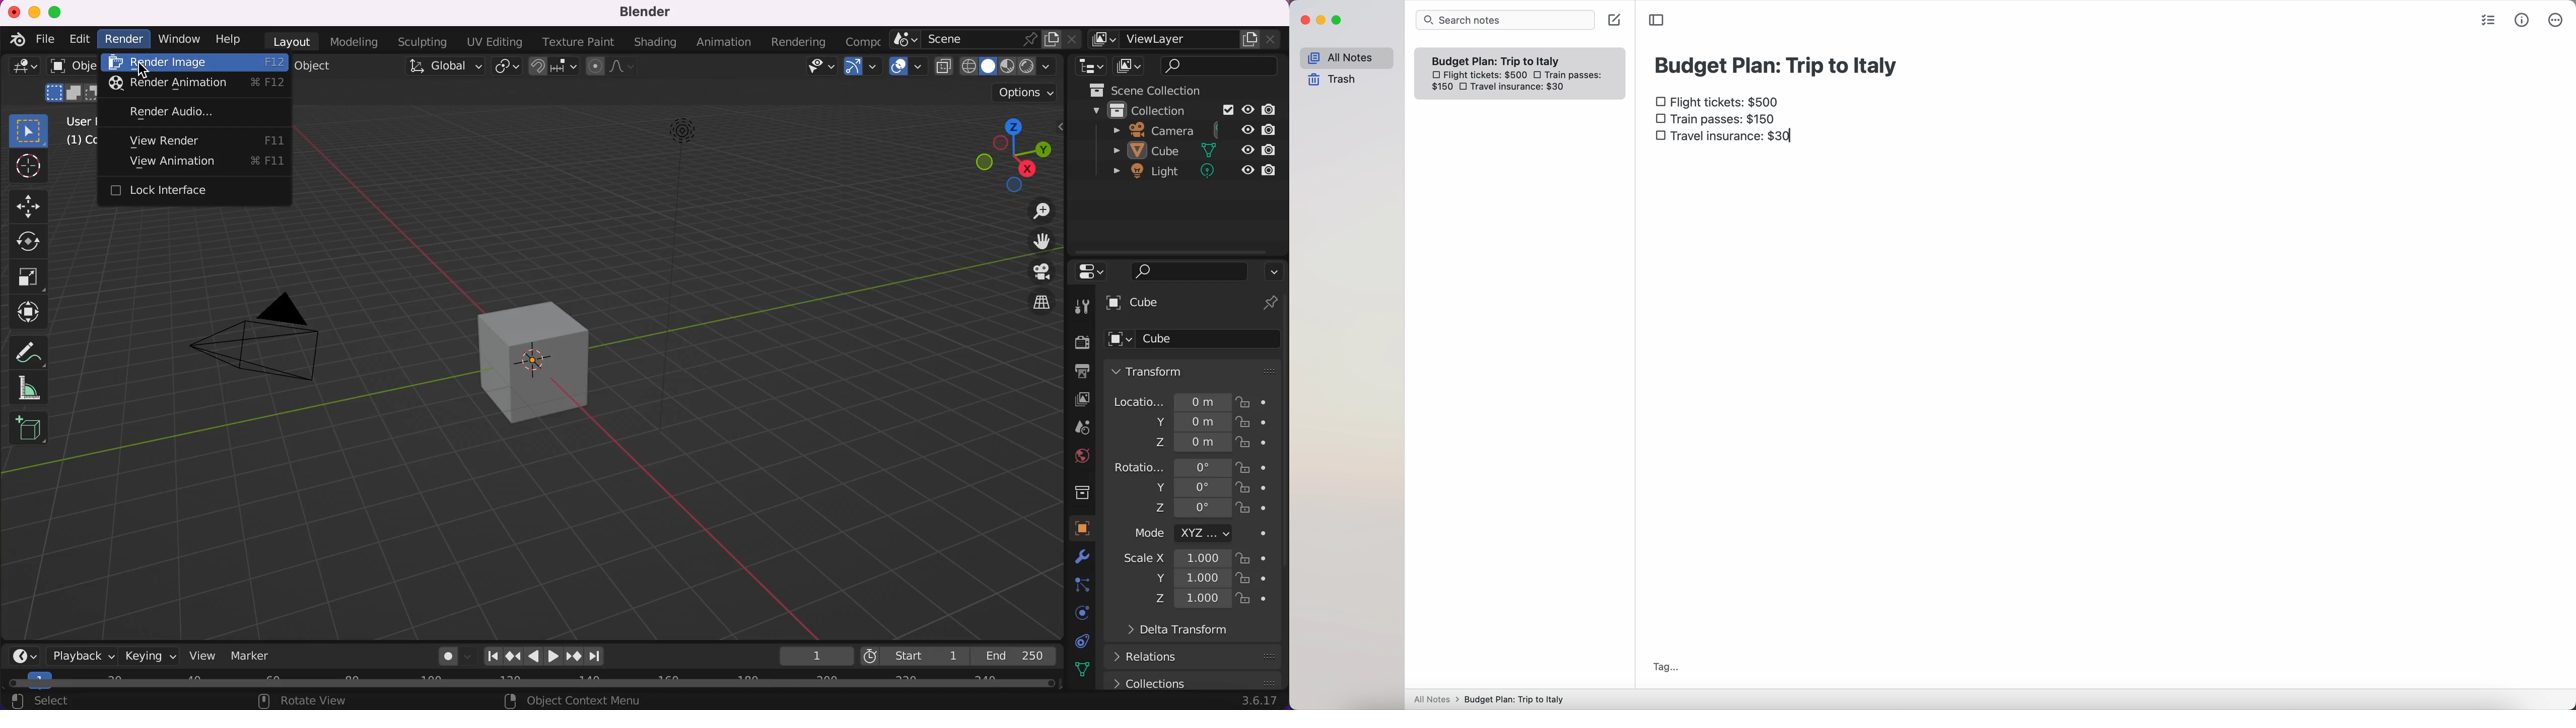  I want to click on Play animation, so click(555, 657).